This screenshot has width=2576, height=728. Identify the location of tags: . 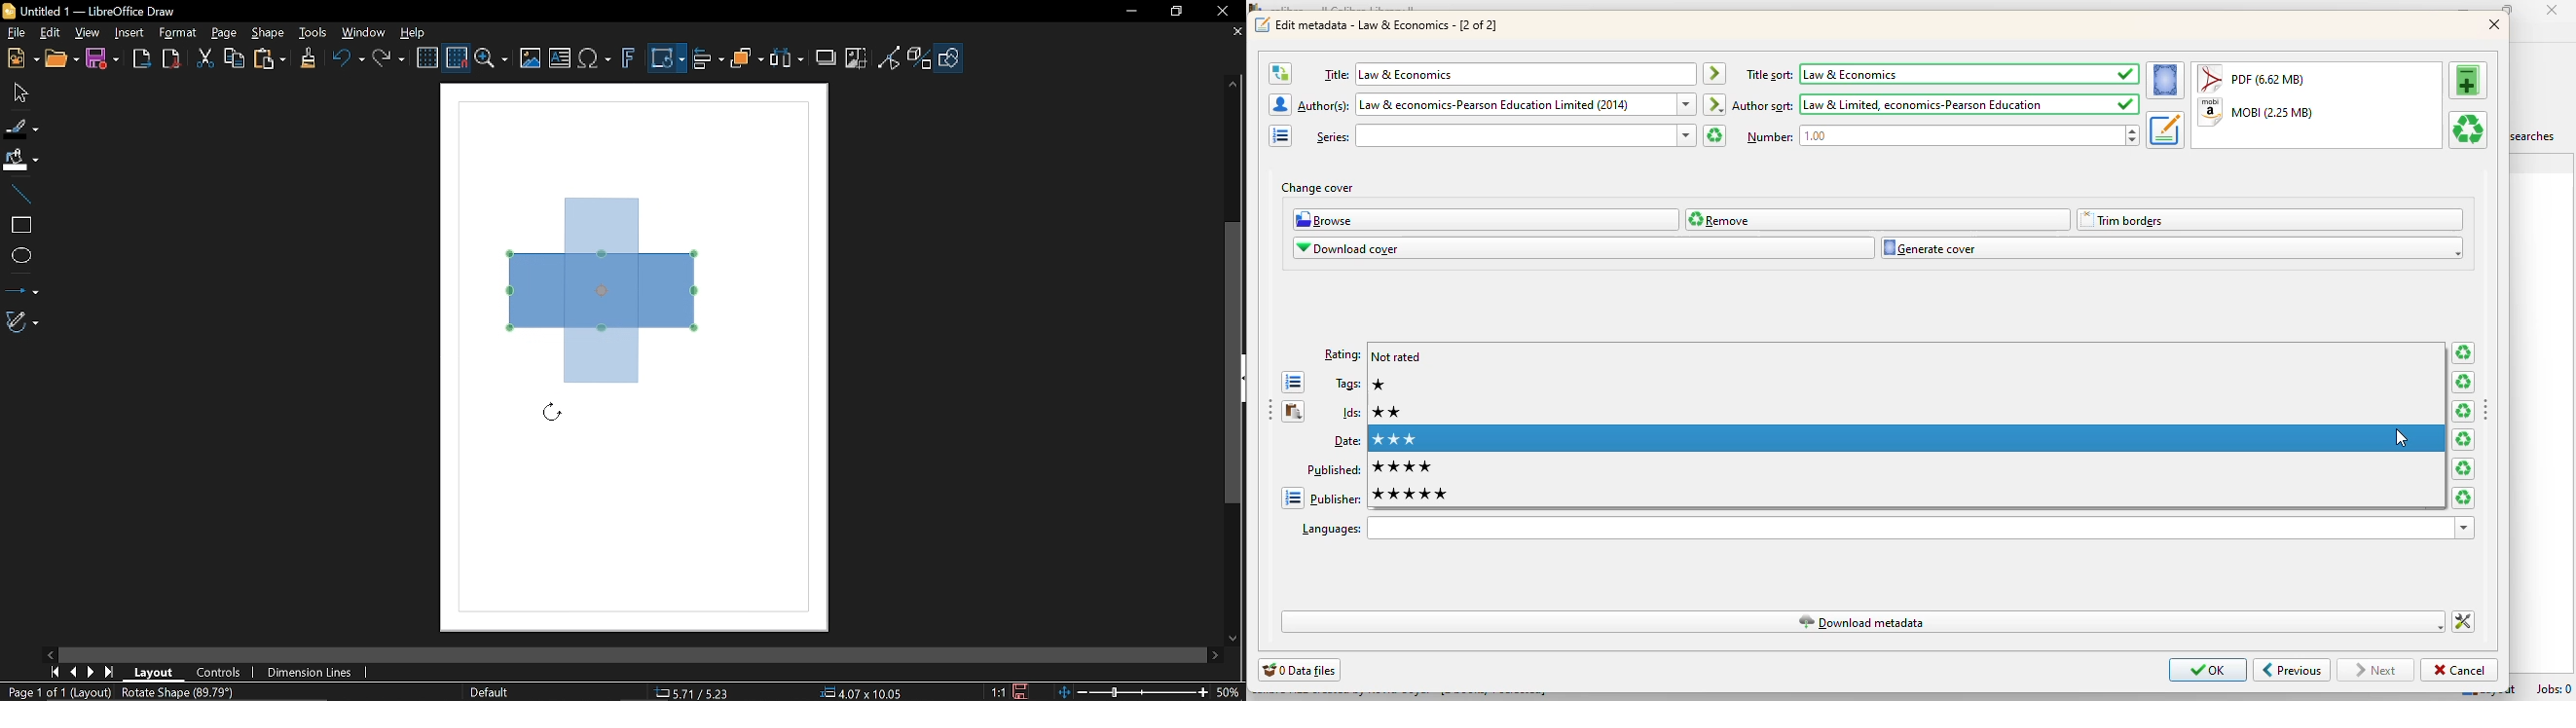
(1347, 384).